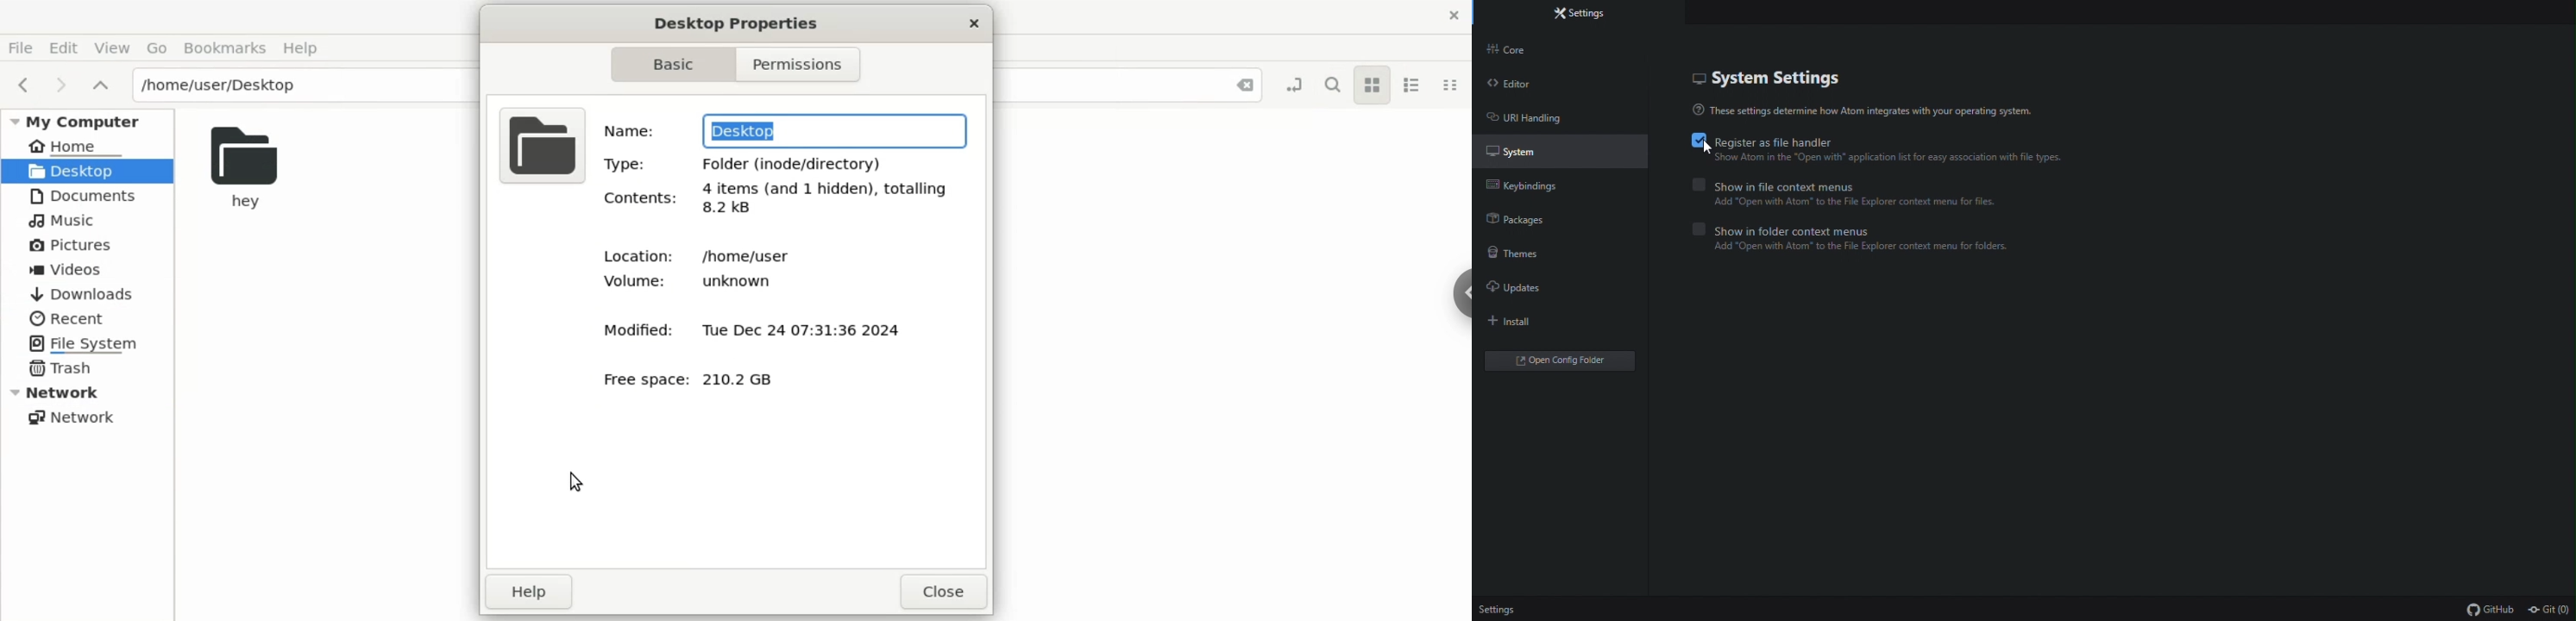 The width and height of the screenshot is (2576, 644). Describe the element at coordinates (1523, 324) in the screenshot. I see `Install ` at that location.